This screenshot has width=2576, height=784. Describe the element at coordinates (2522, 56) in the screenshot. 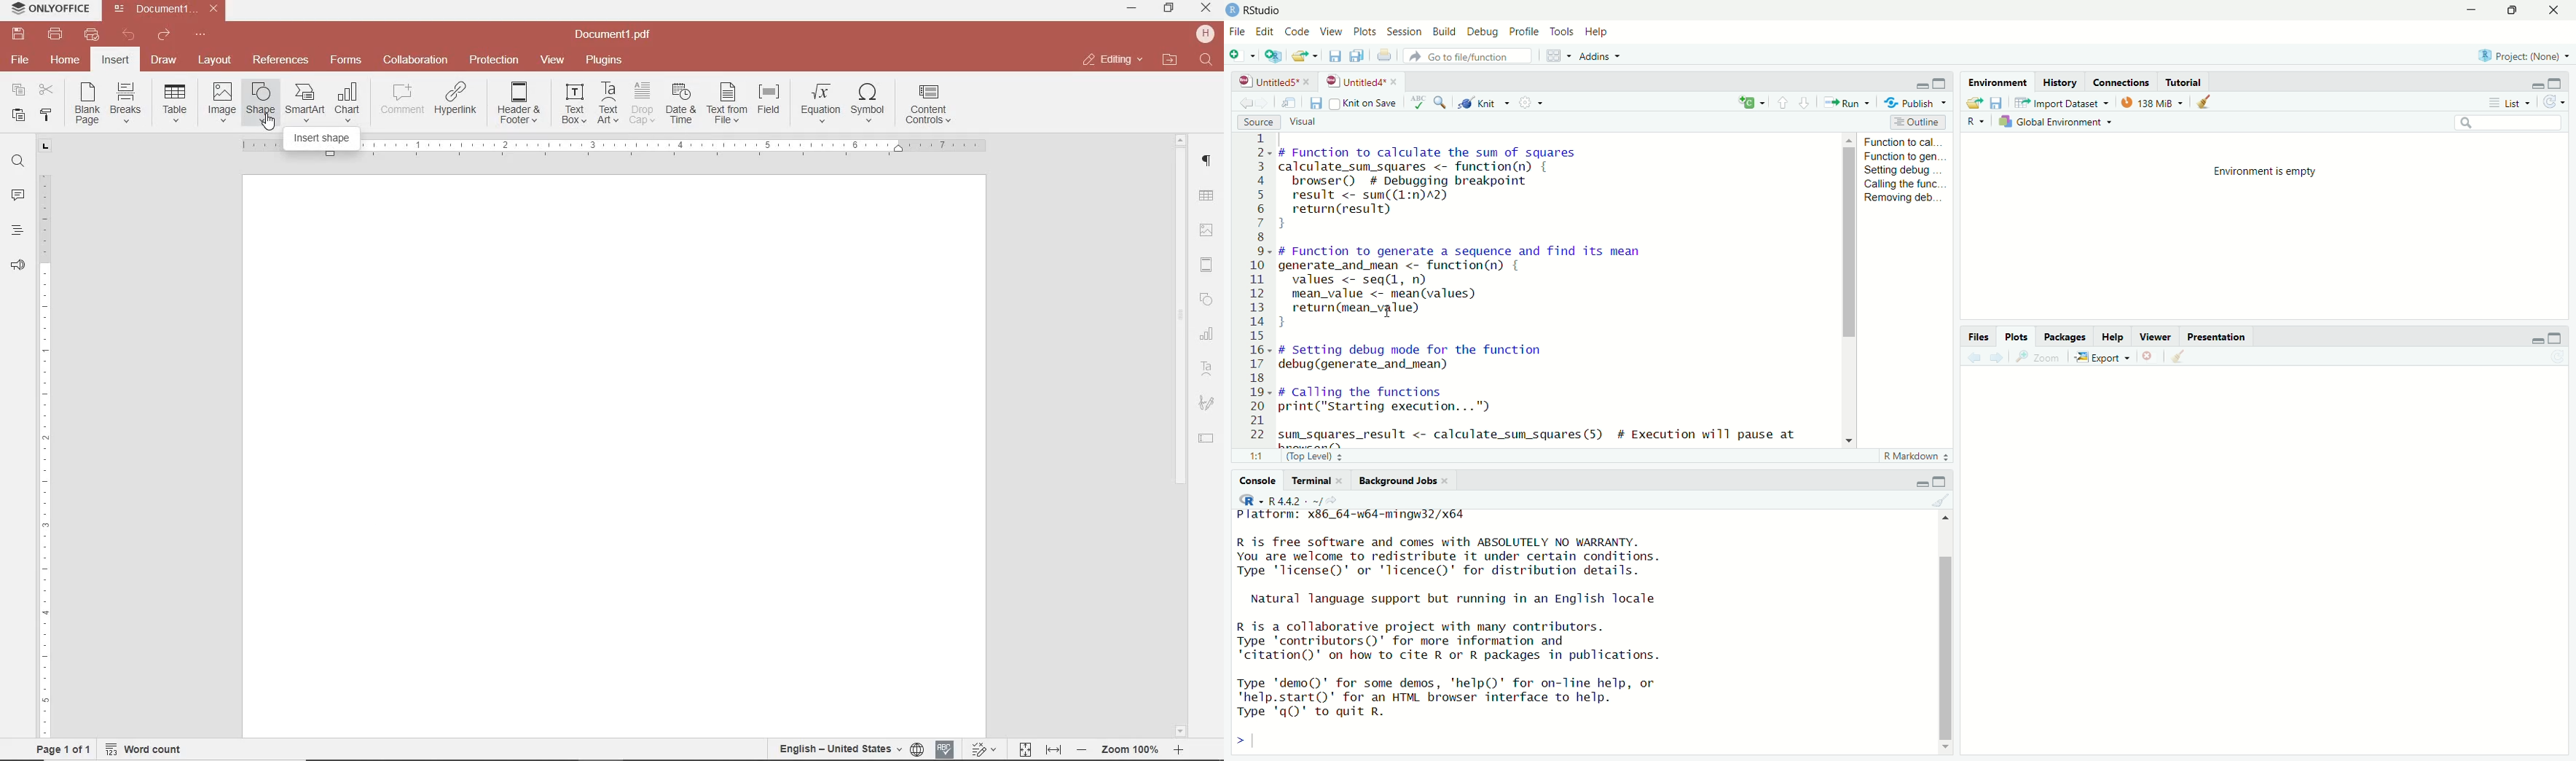

I see `Project: (None)` at that location.